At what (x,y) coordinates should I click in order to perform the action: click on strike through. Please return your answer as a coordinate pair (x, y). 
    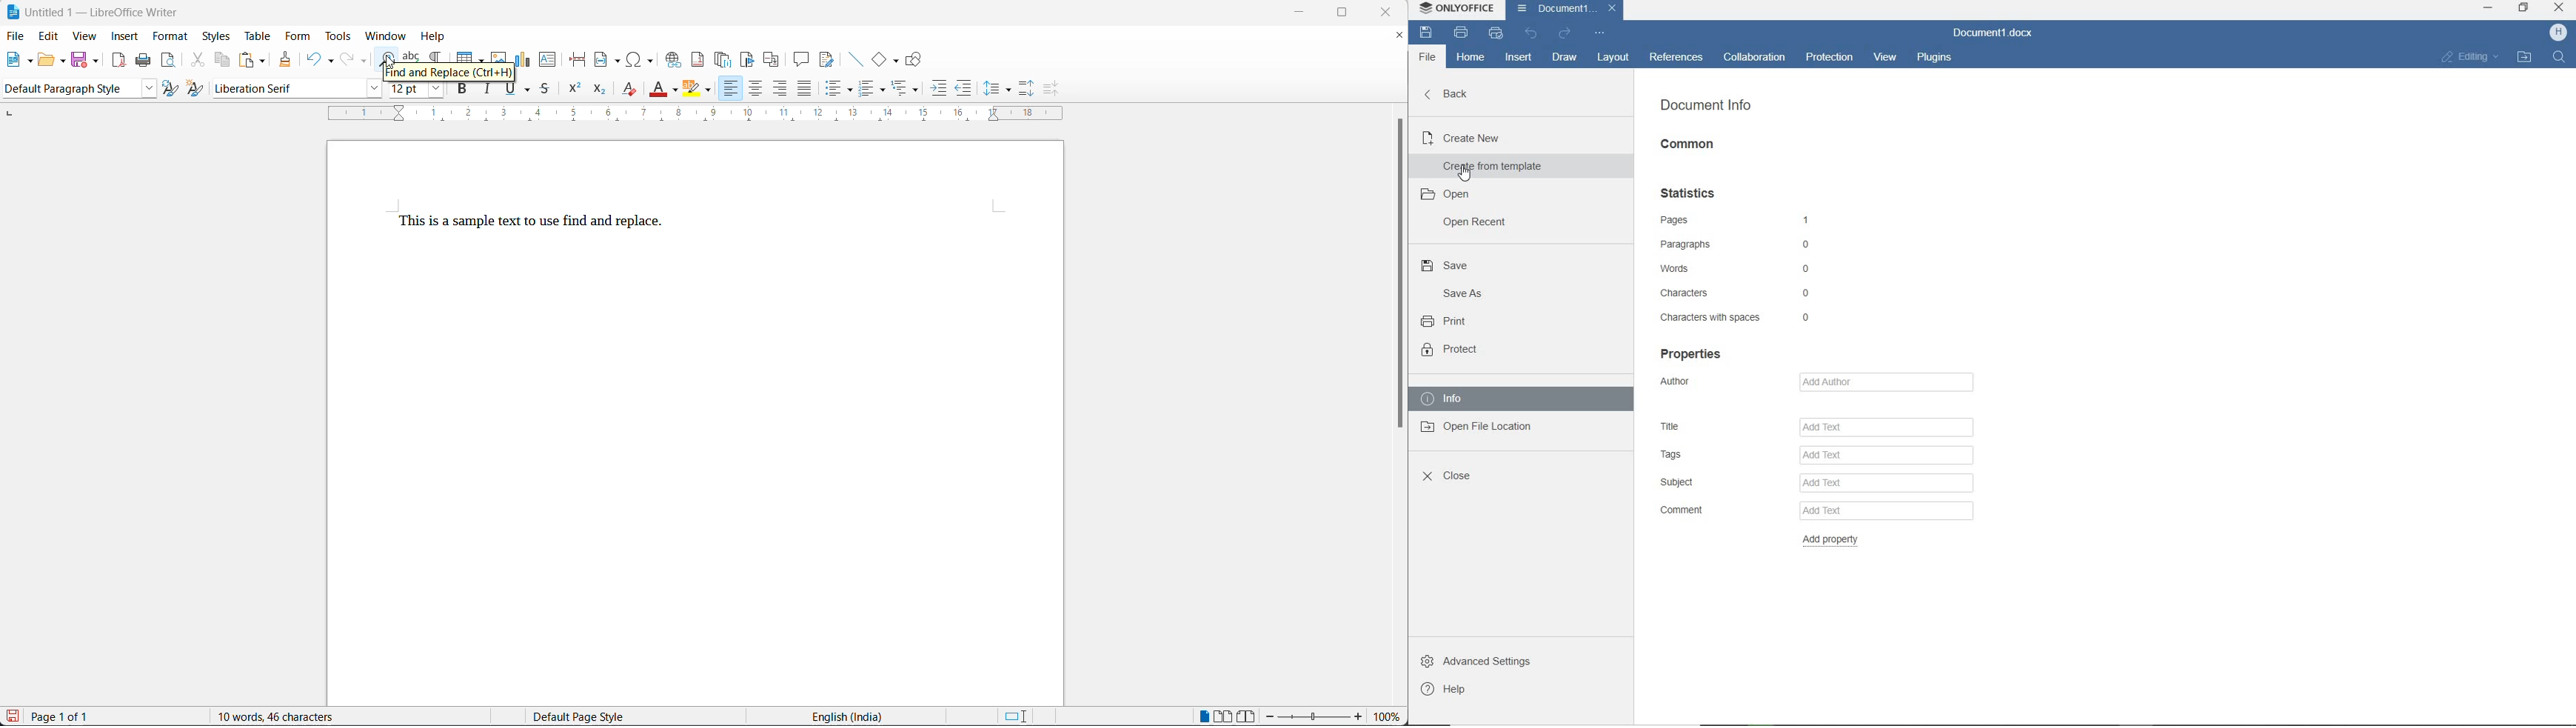
    Looking at the image, I should click on (547, 90).